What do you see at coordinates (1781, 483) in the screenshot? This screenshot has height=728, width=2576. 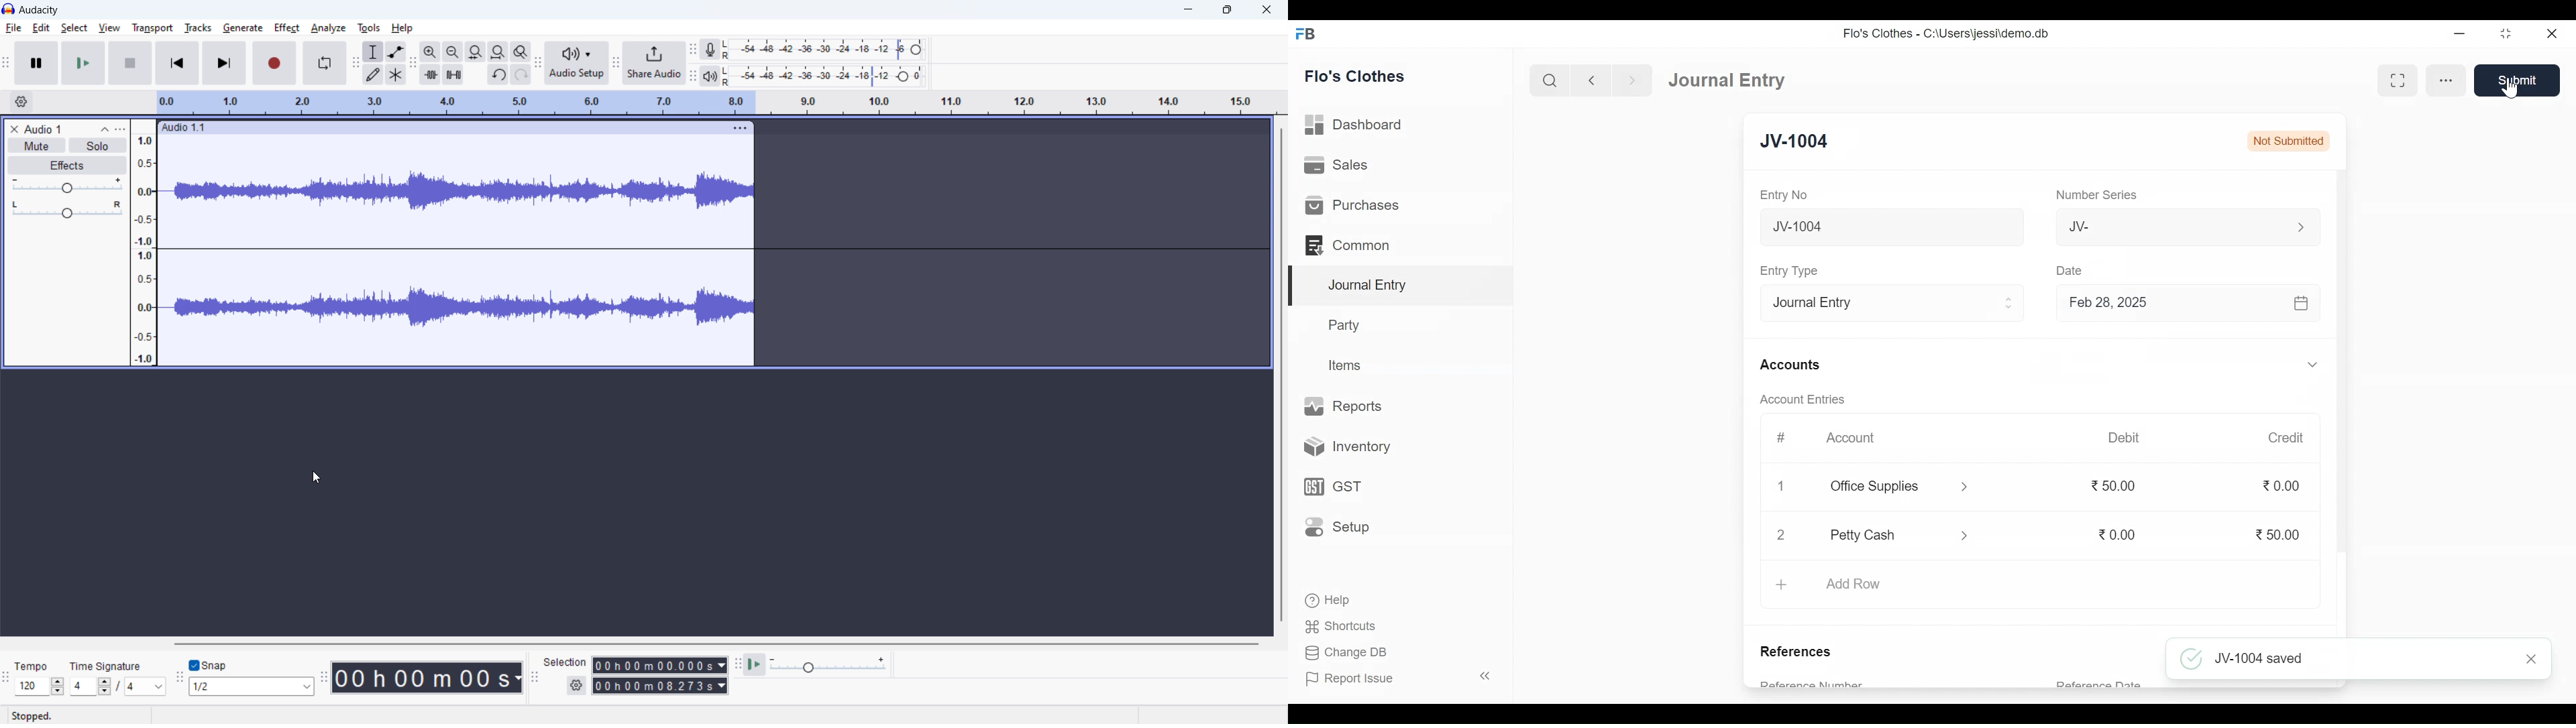 I see `1` at bounding box center [1781, 483].